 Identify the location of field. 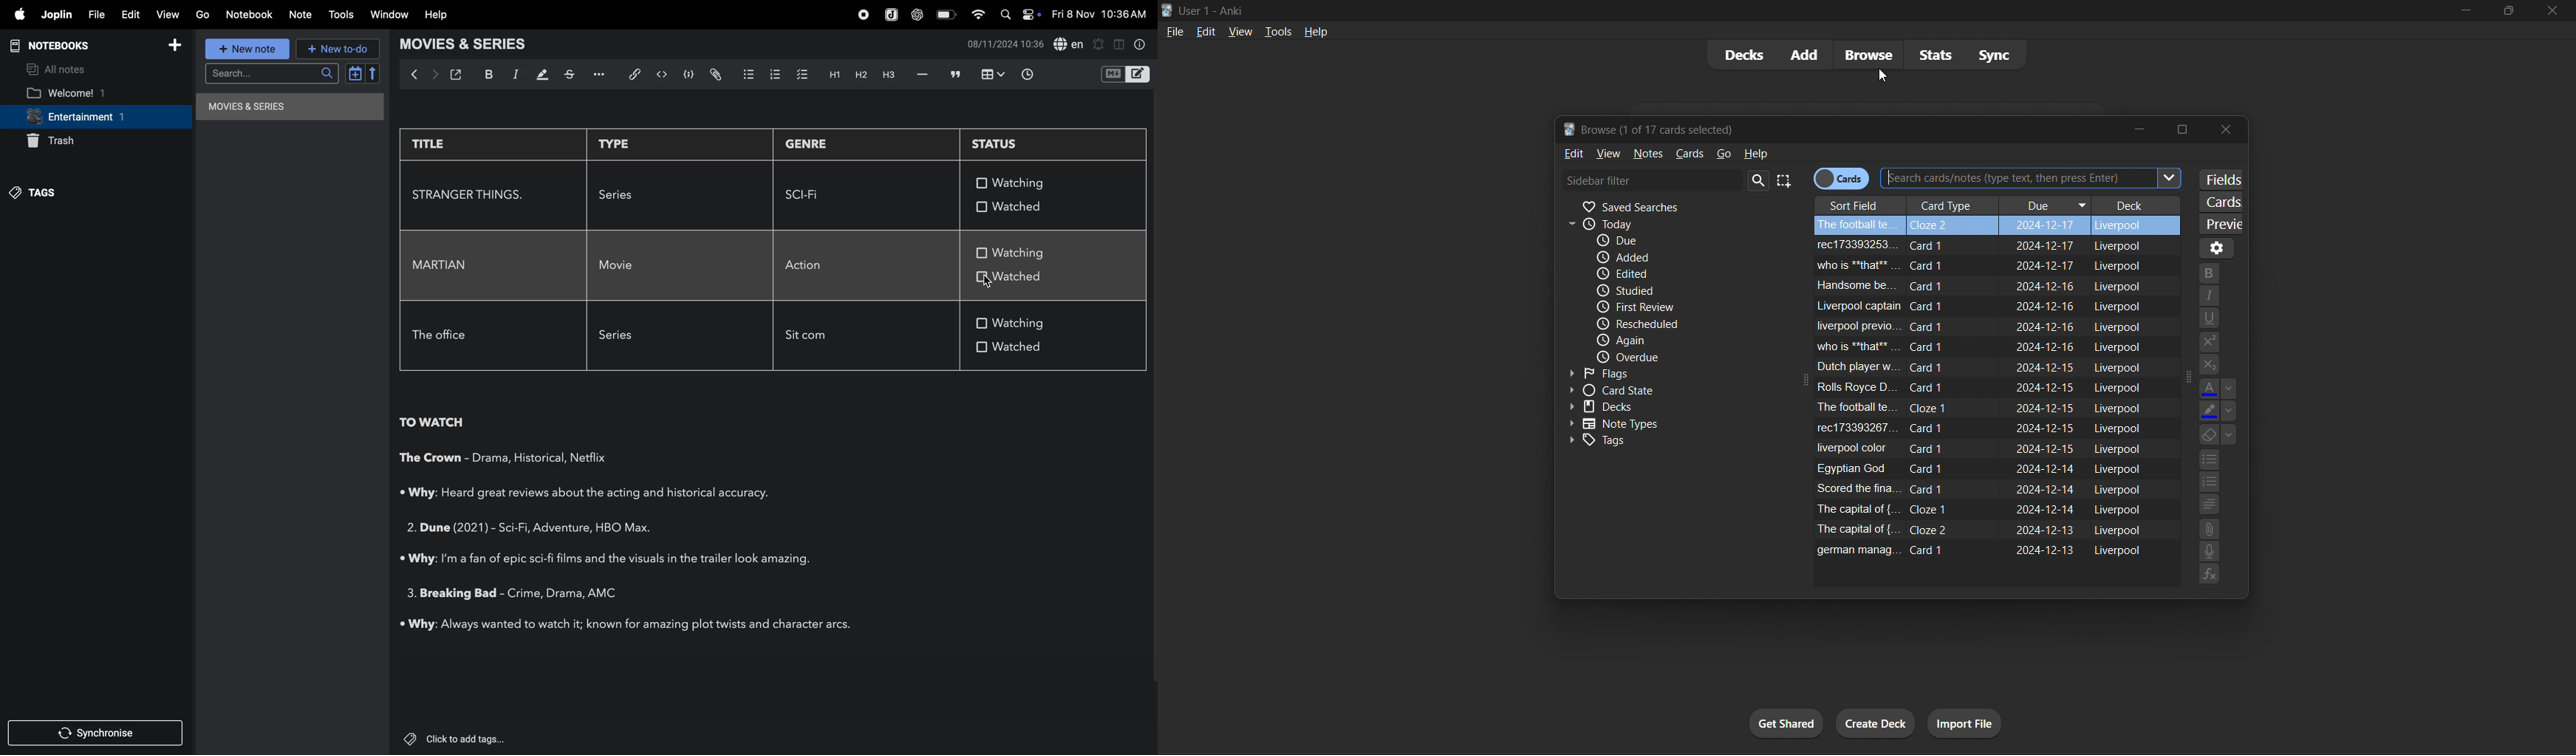
(1859, 406).